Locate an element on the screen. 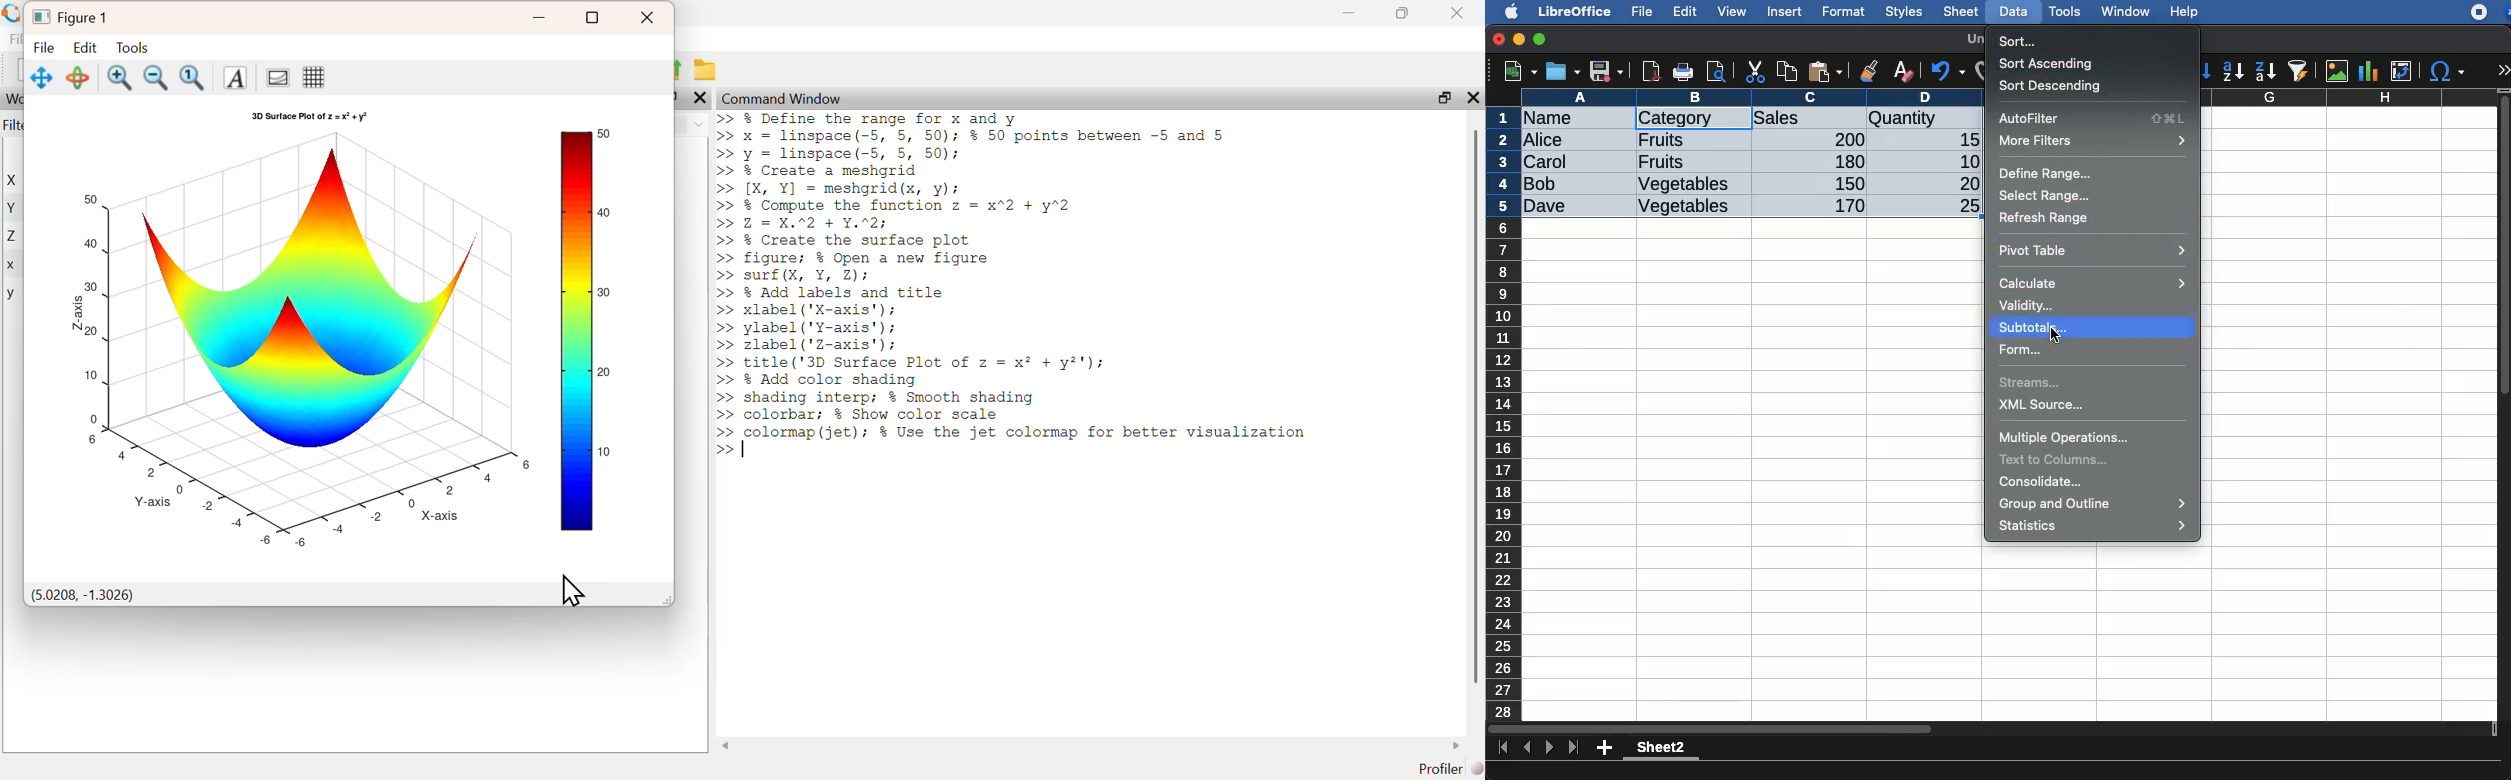 The width and height of the screenshot is (2520, 784). extensions is located at coordinates (2490, 12).